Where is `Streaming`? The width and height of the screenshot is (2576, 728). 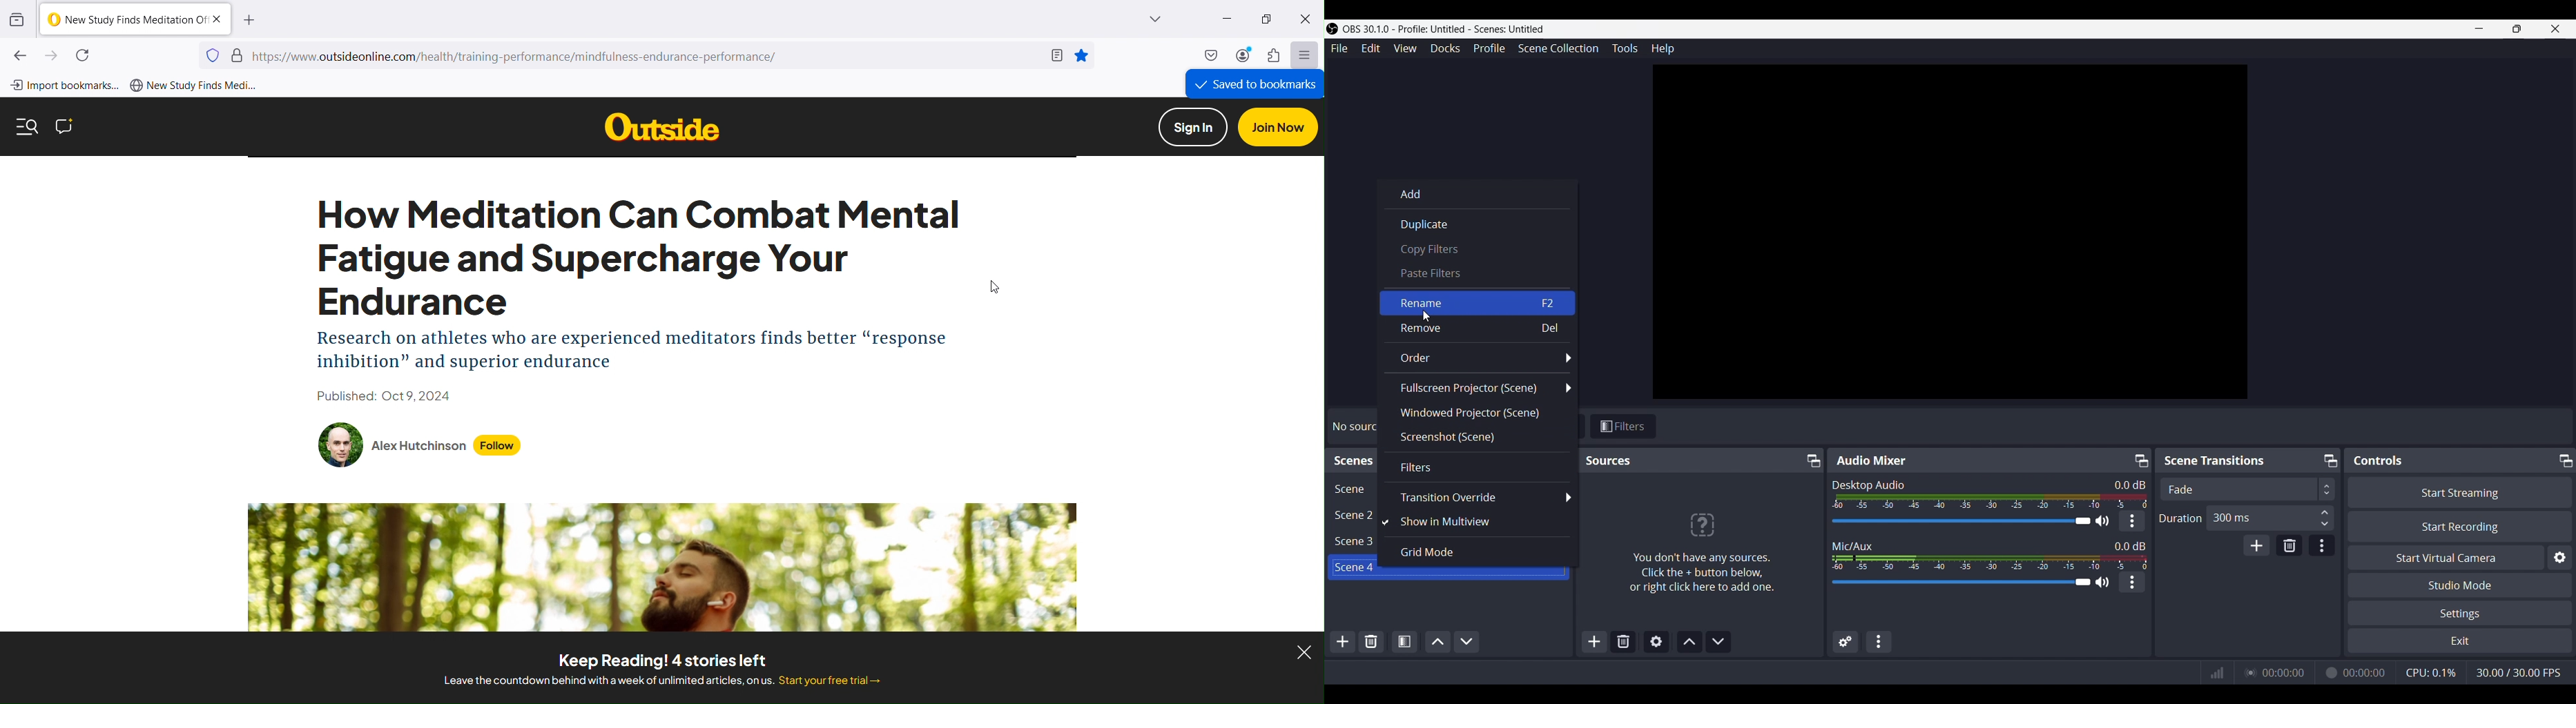
Streaming is located at coordinates (2248, 673).